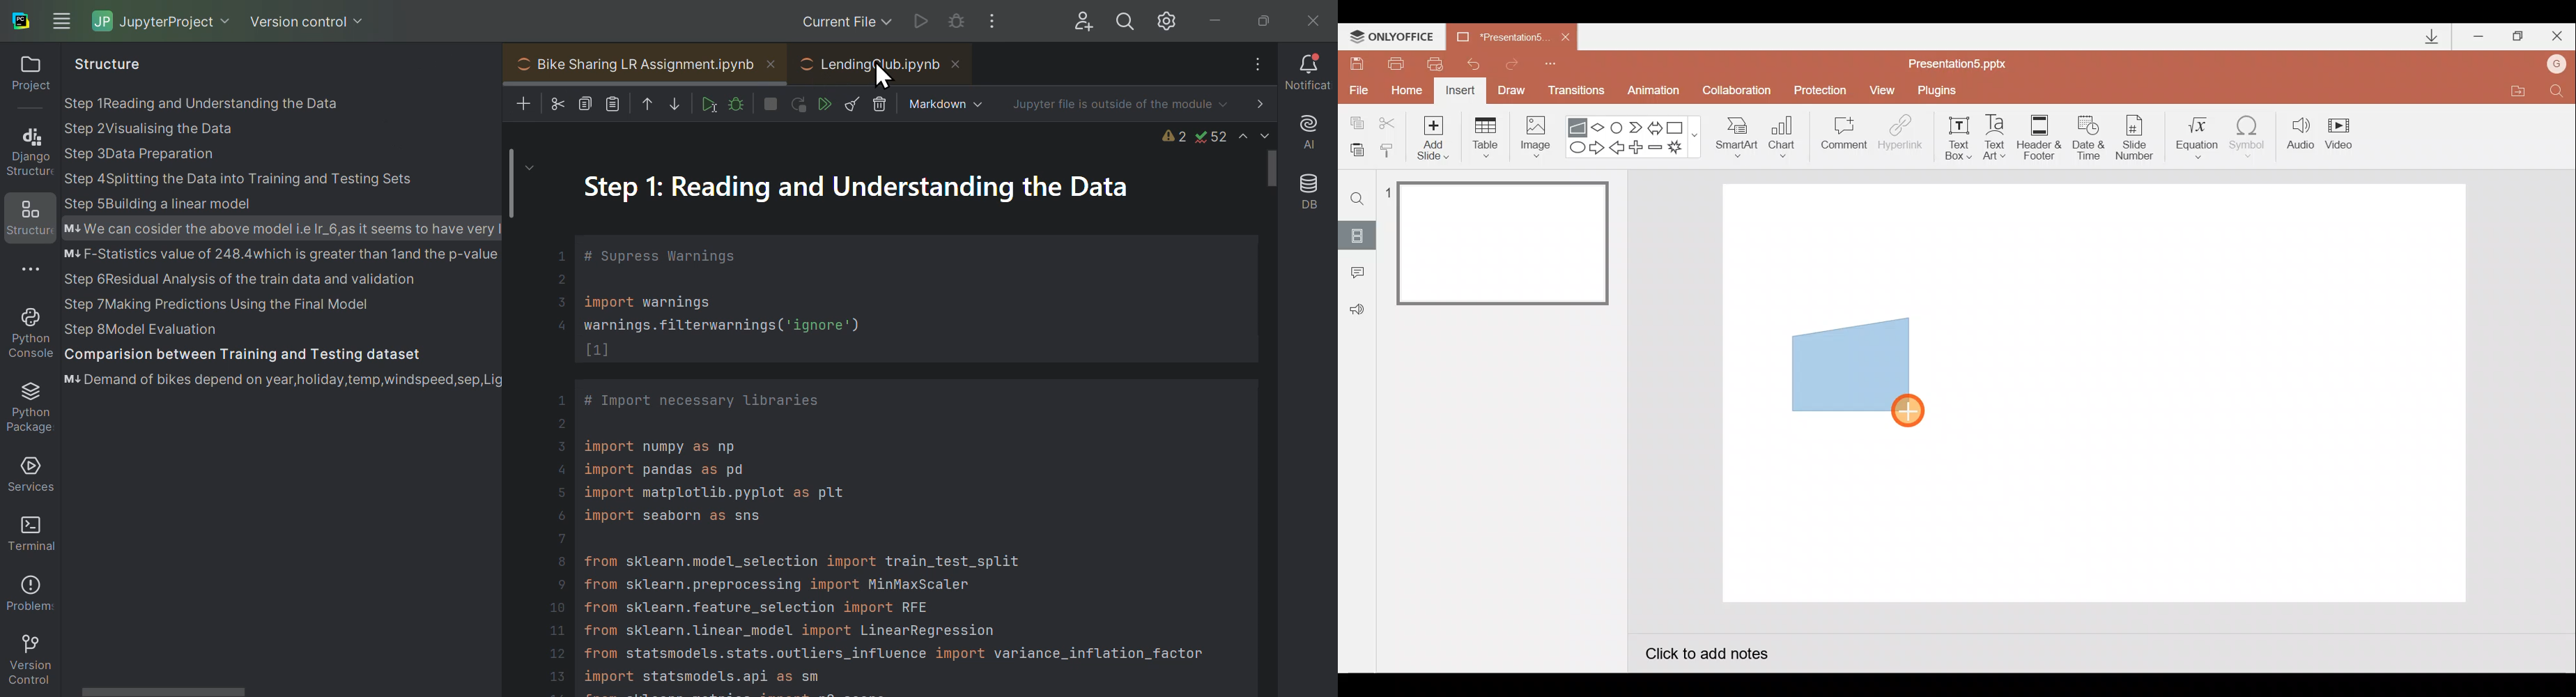 The image size is (2576, 700). What do you see at coordinates (1657, 150) in the screenshot?
I see `Minus` at bounding box center [1657, 150].